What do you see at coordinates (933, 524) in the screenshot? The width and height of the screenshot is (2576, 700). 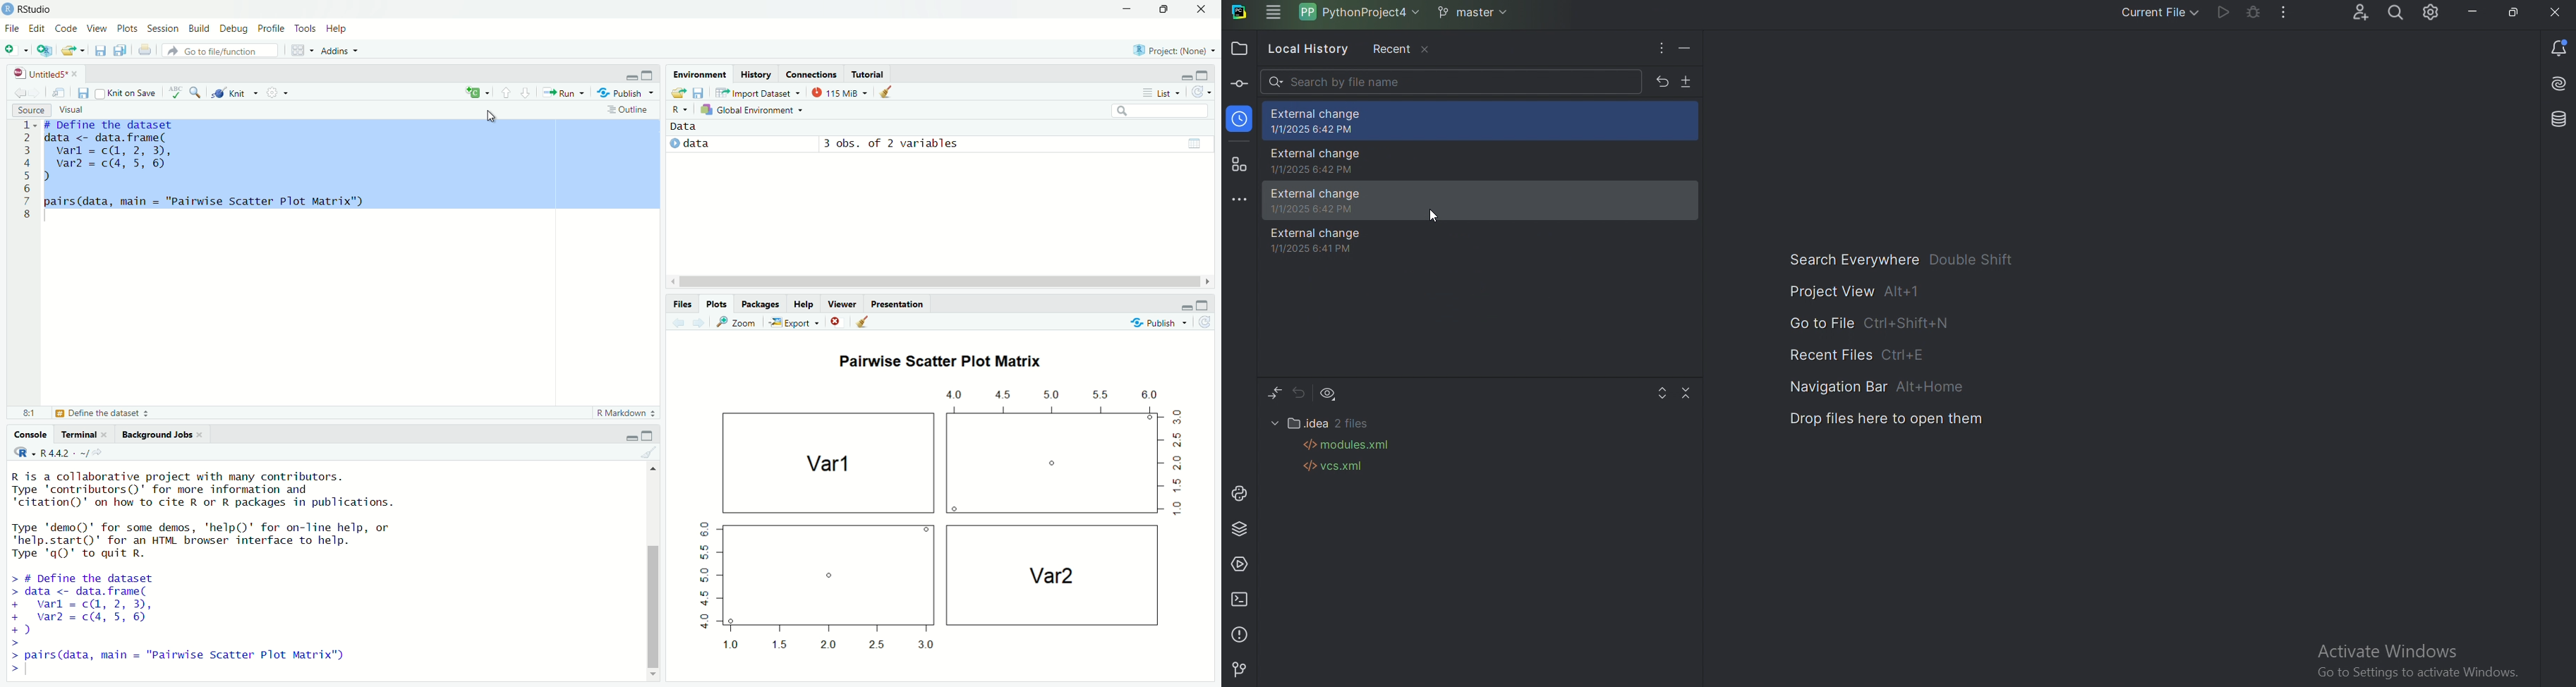 I see `Plot` at bounding box center [933, 524].